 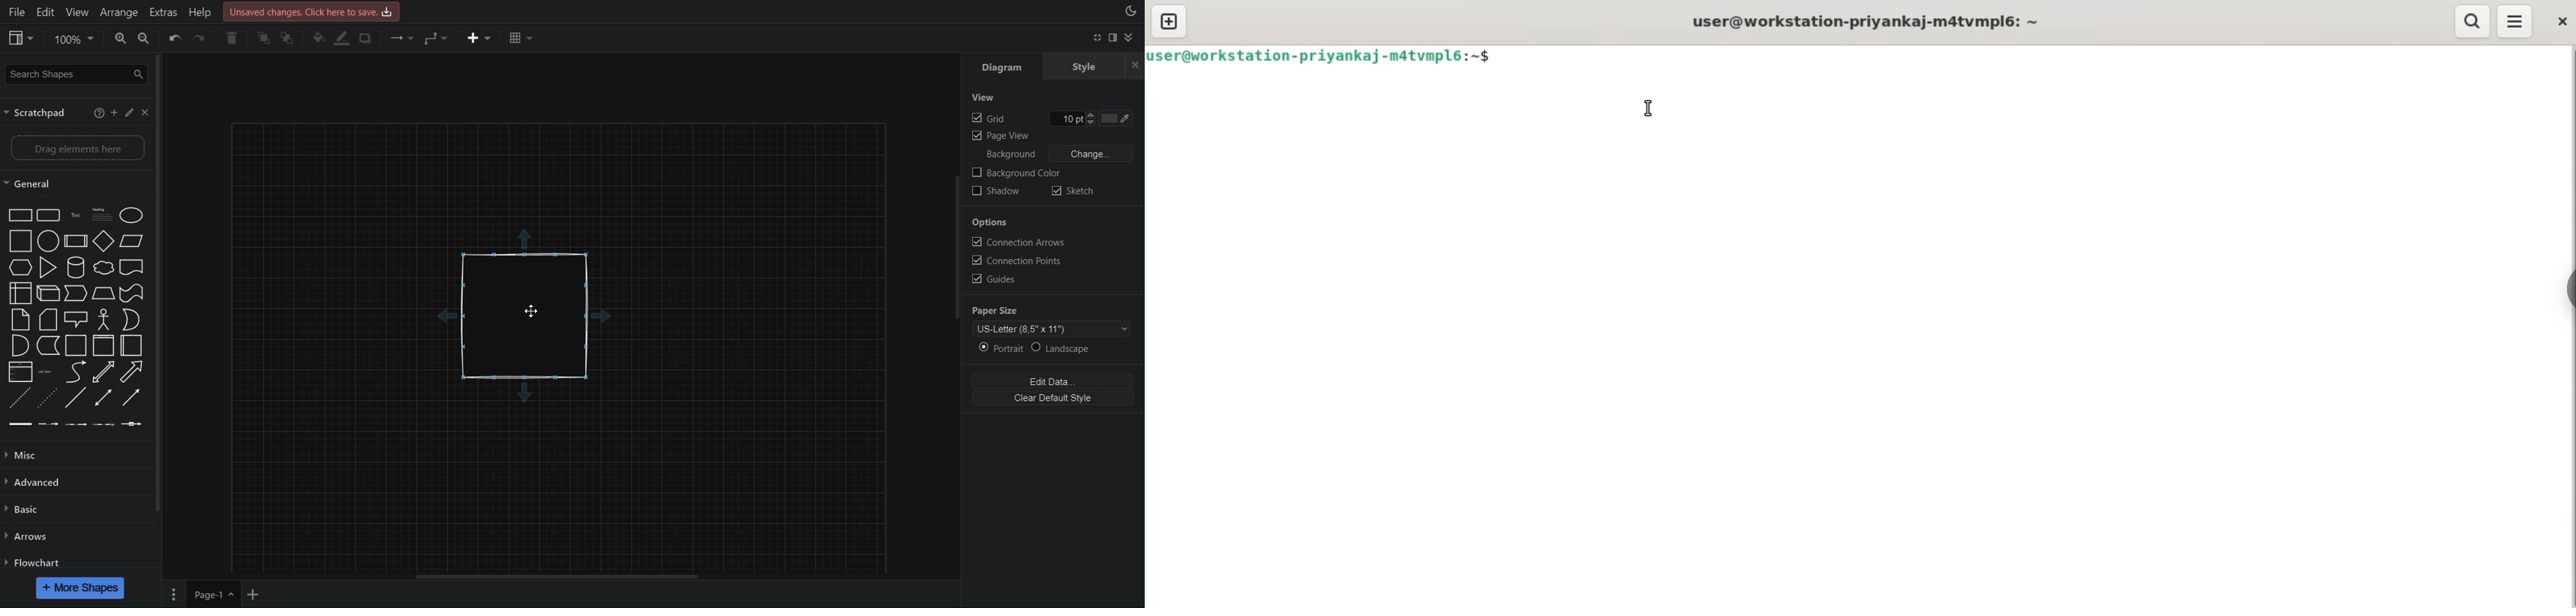 What do you see at coordinates (1019, 173) in the screenshot?
I see `Background Color` at bounding box center [1019, 173].